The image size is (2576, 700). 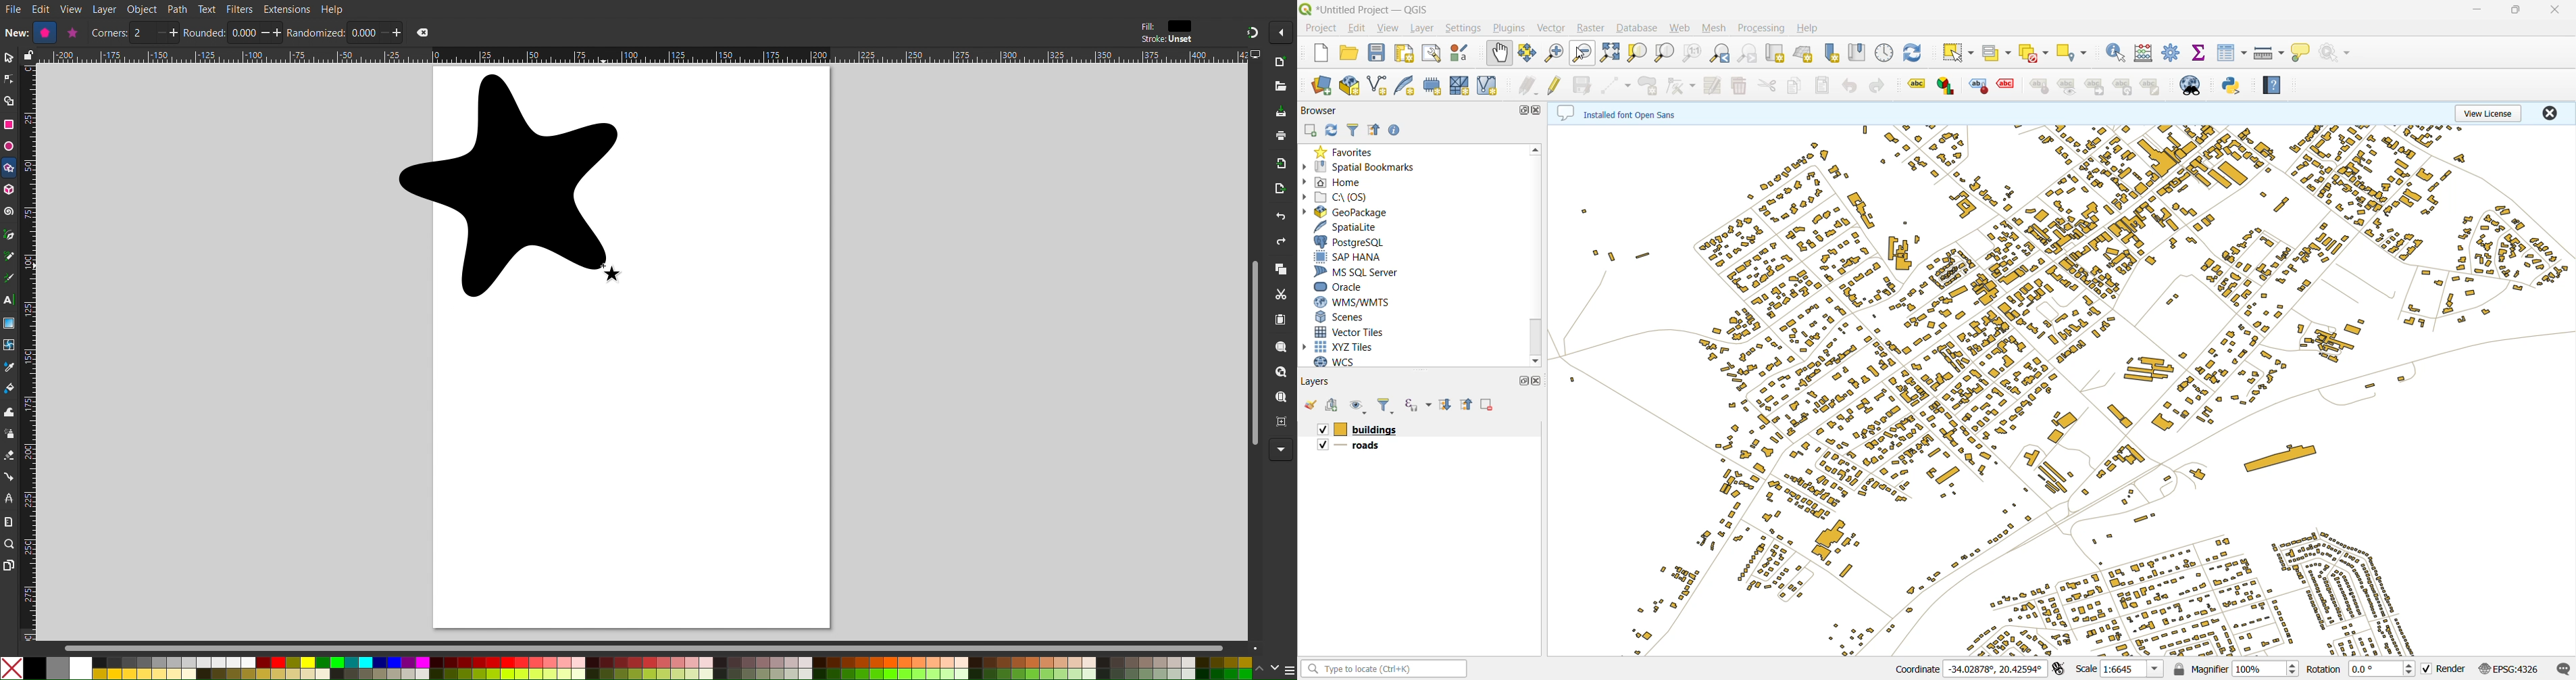 I want to click on Scrollbar, so click(x=1251, y=352).